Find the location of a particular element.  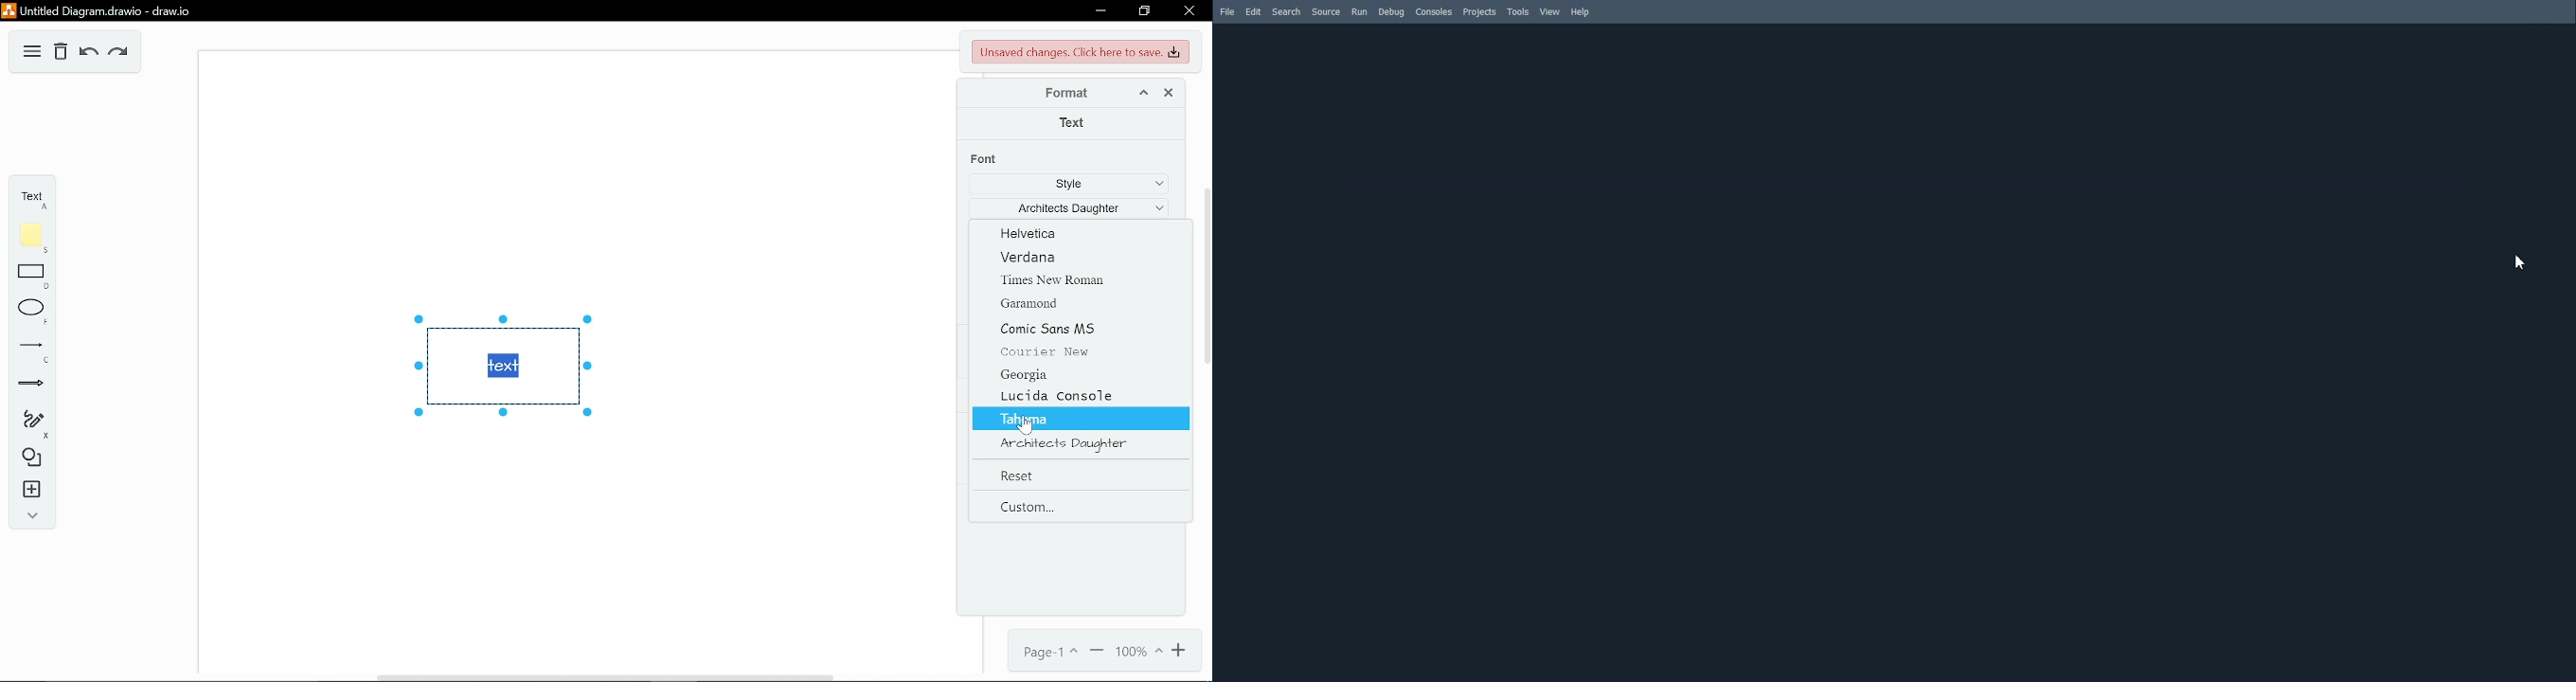

horizontal scrollbar is located at coordinates (605, 677).